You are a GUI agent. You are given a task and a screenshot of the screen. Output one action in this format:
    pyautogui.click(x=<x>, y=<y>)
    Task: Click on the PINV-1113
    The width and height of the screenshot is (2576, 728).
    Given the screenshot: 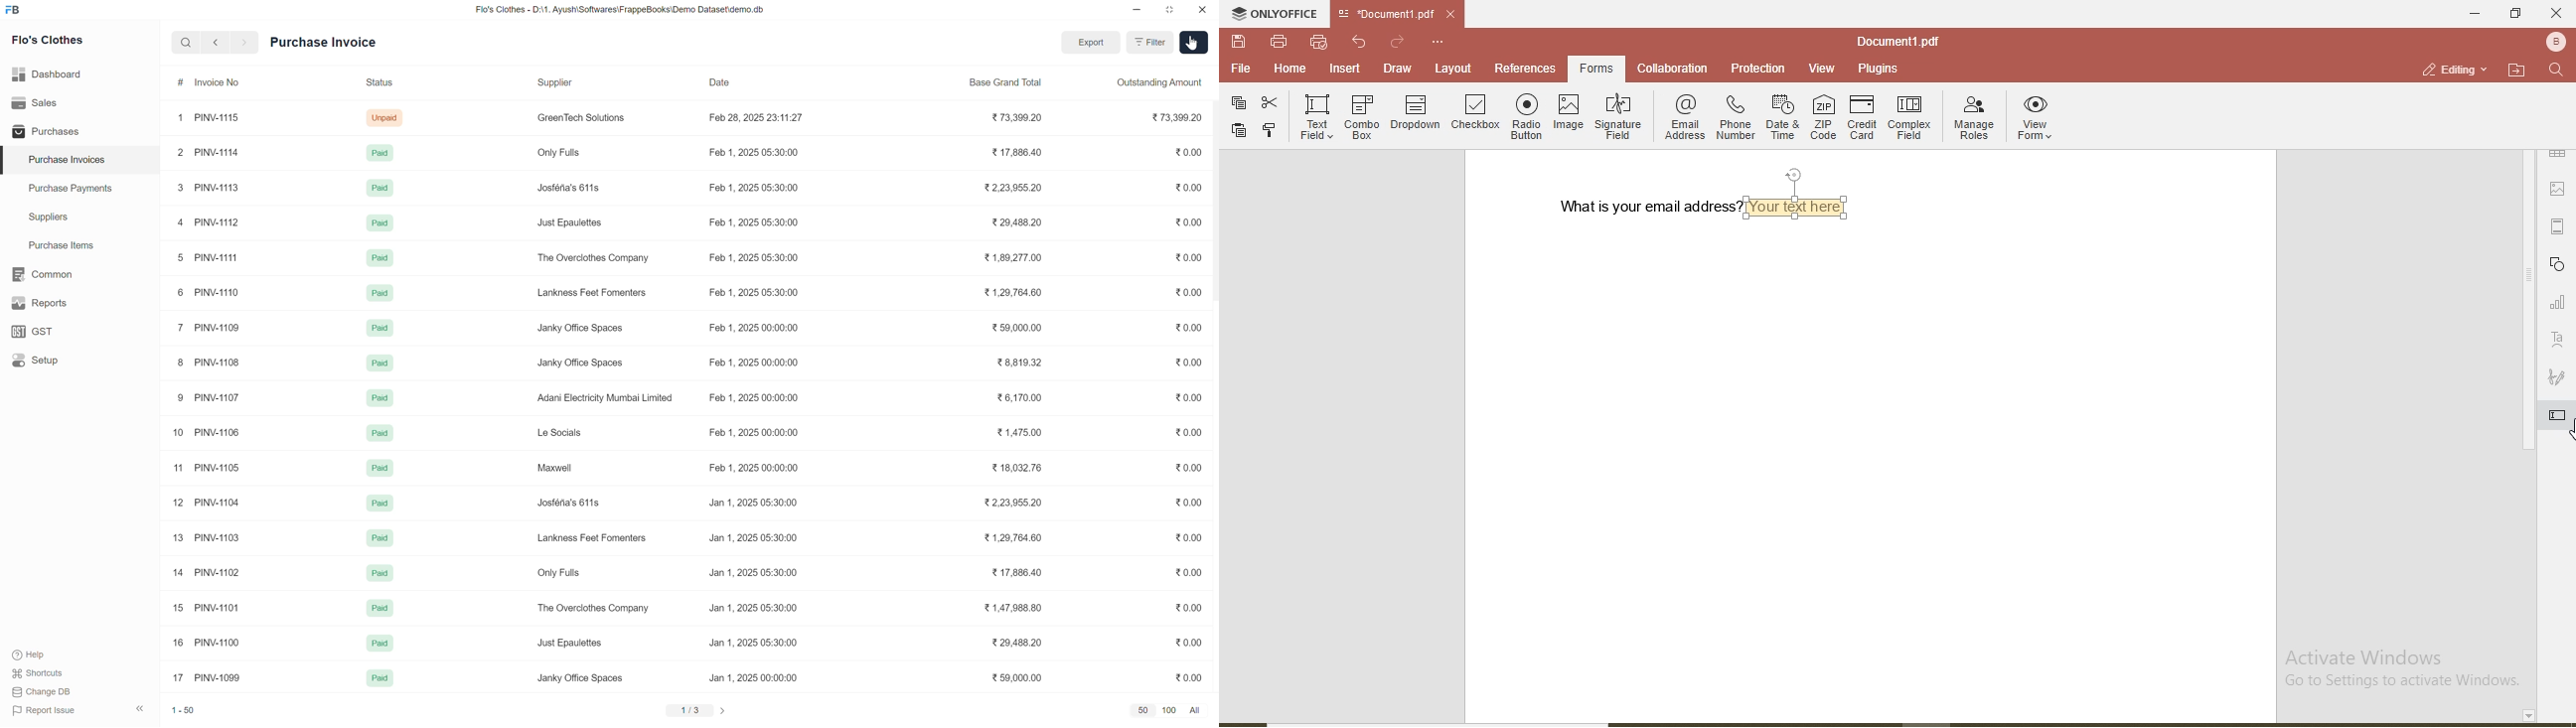 What is the action you would take?
    pyautogui.click(x=220, y=187)
    